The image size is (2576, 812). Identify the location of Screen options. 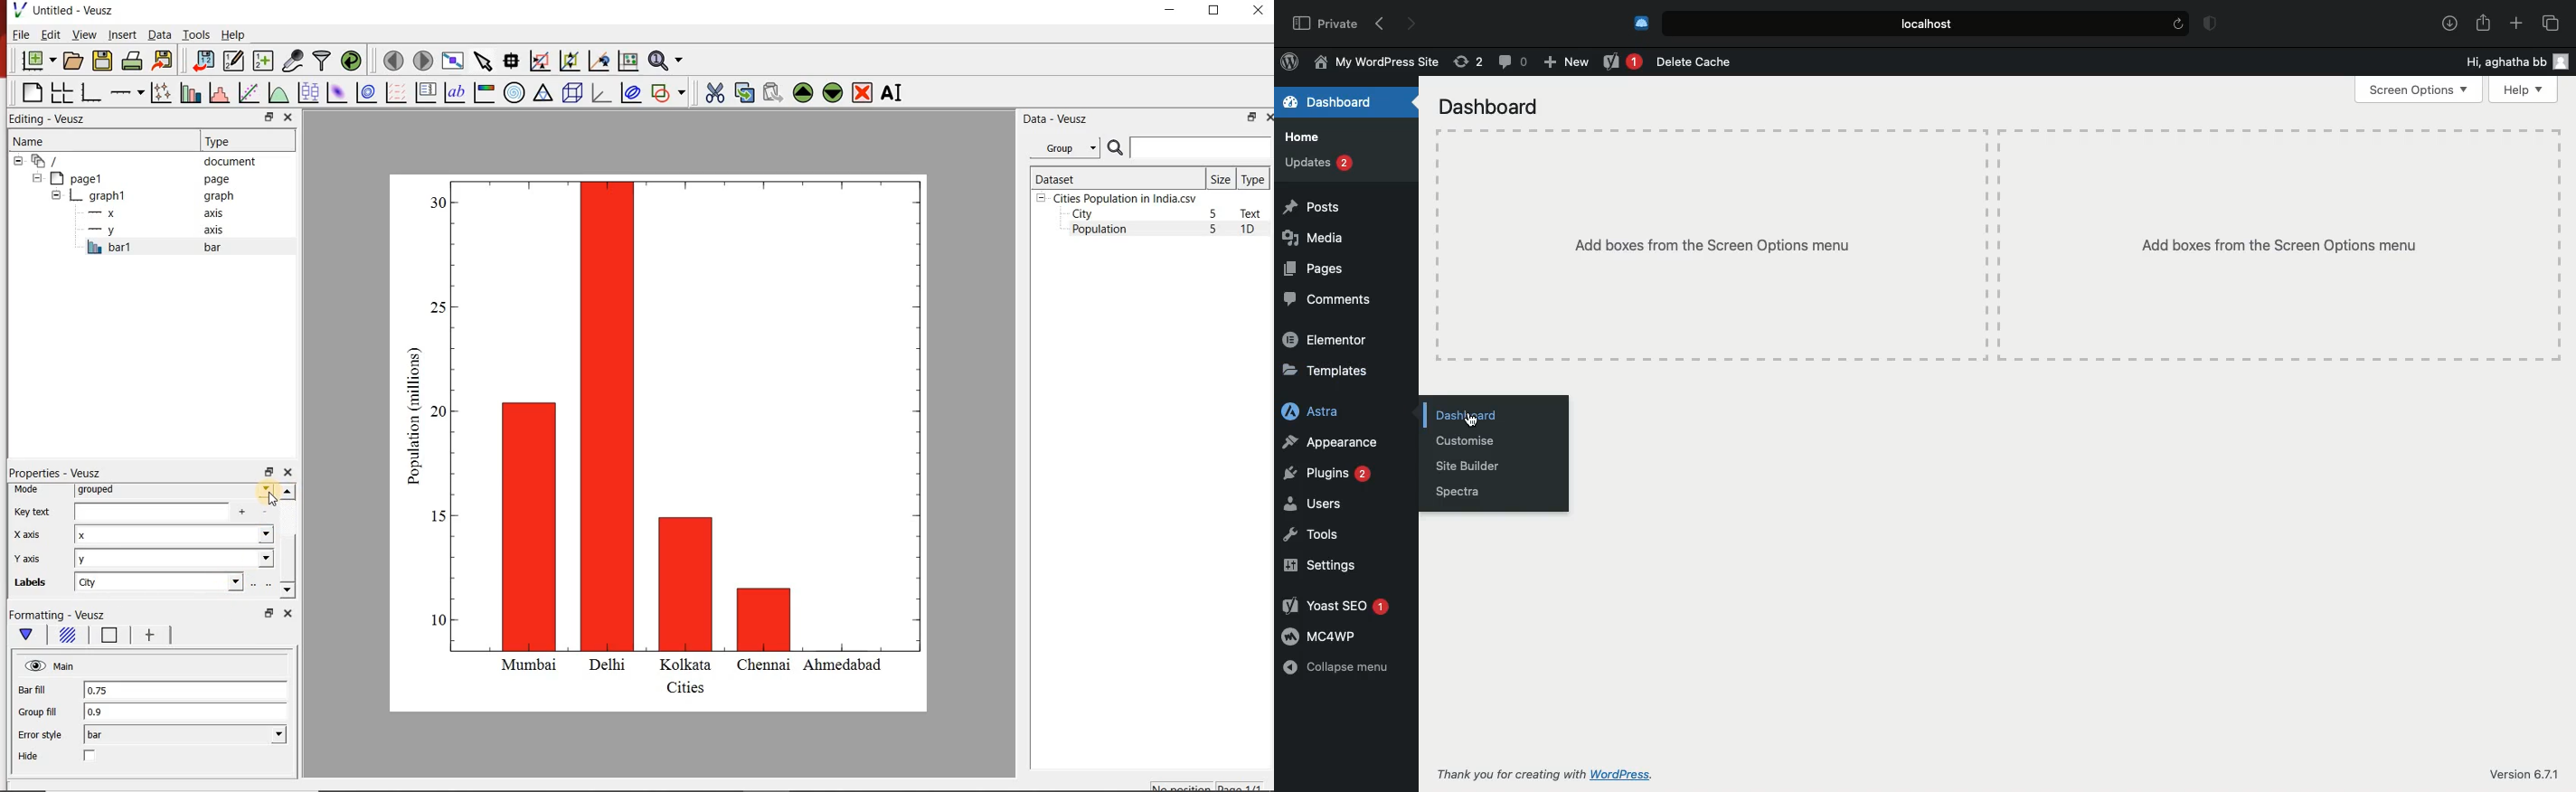
(2420, 89).